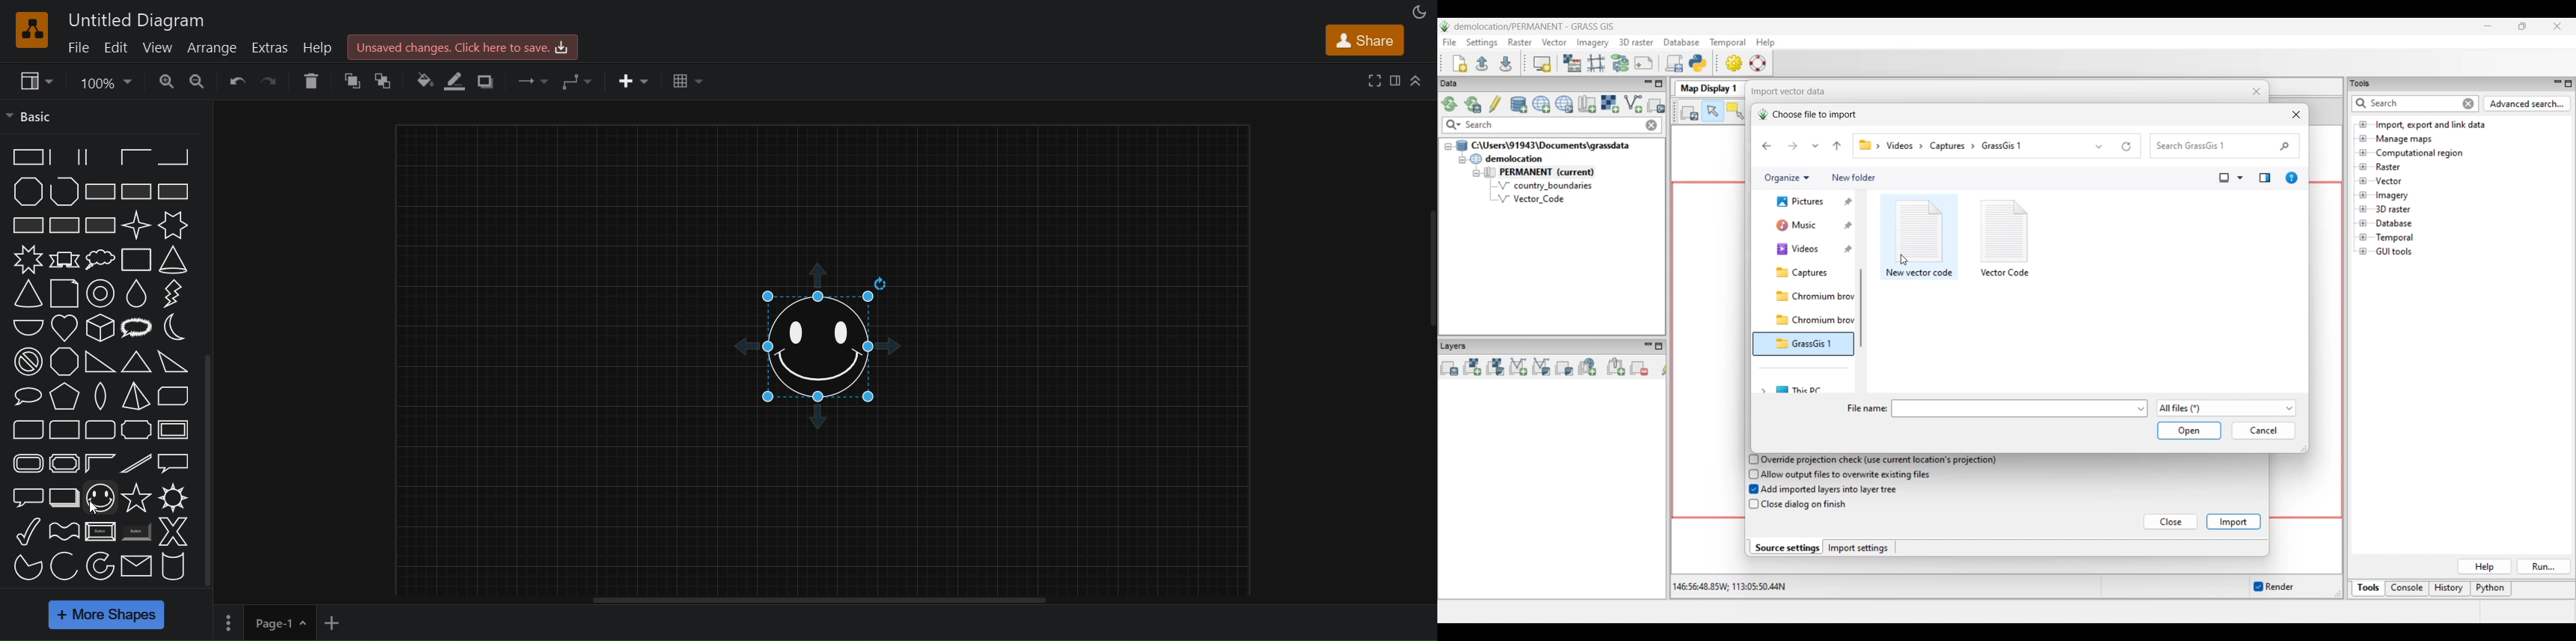 The image size is (2576, 644). Describe the element at coordinates (1372, 79) in the screenshot. I see `fullscreen` at that location.